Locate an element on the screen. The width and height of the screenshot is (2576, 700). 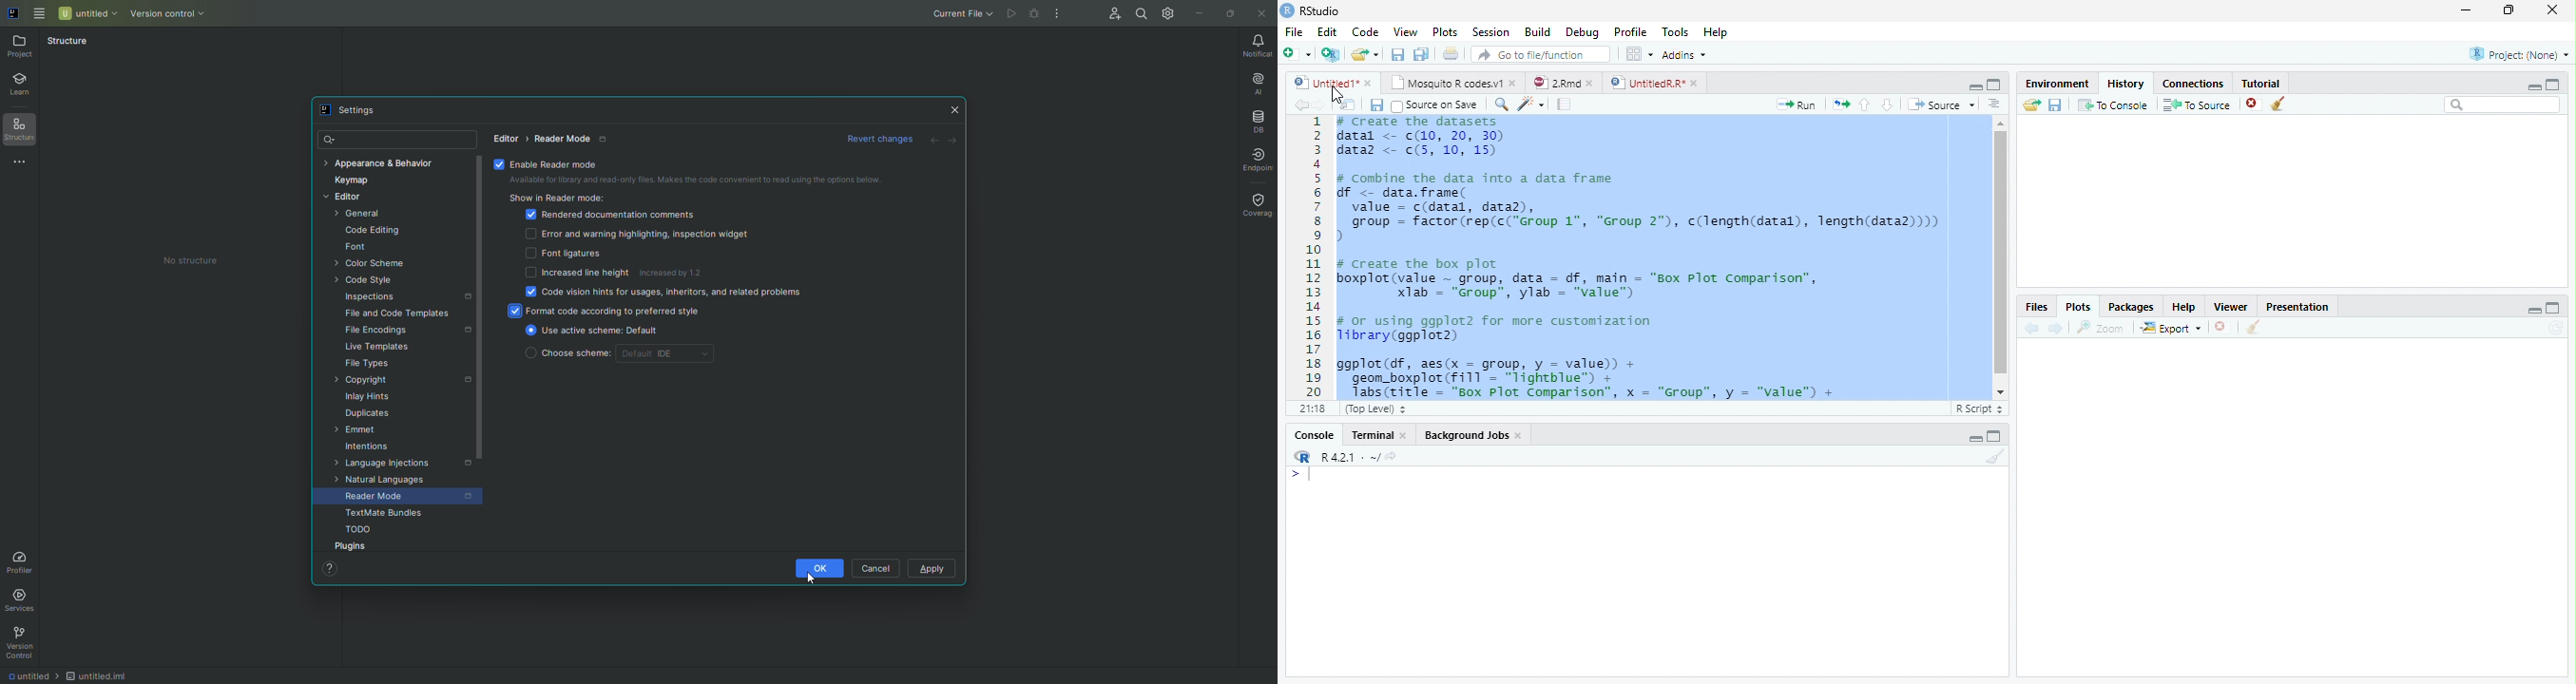
Show in new window is located at coordinates (1348, 104).